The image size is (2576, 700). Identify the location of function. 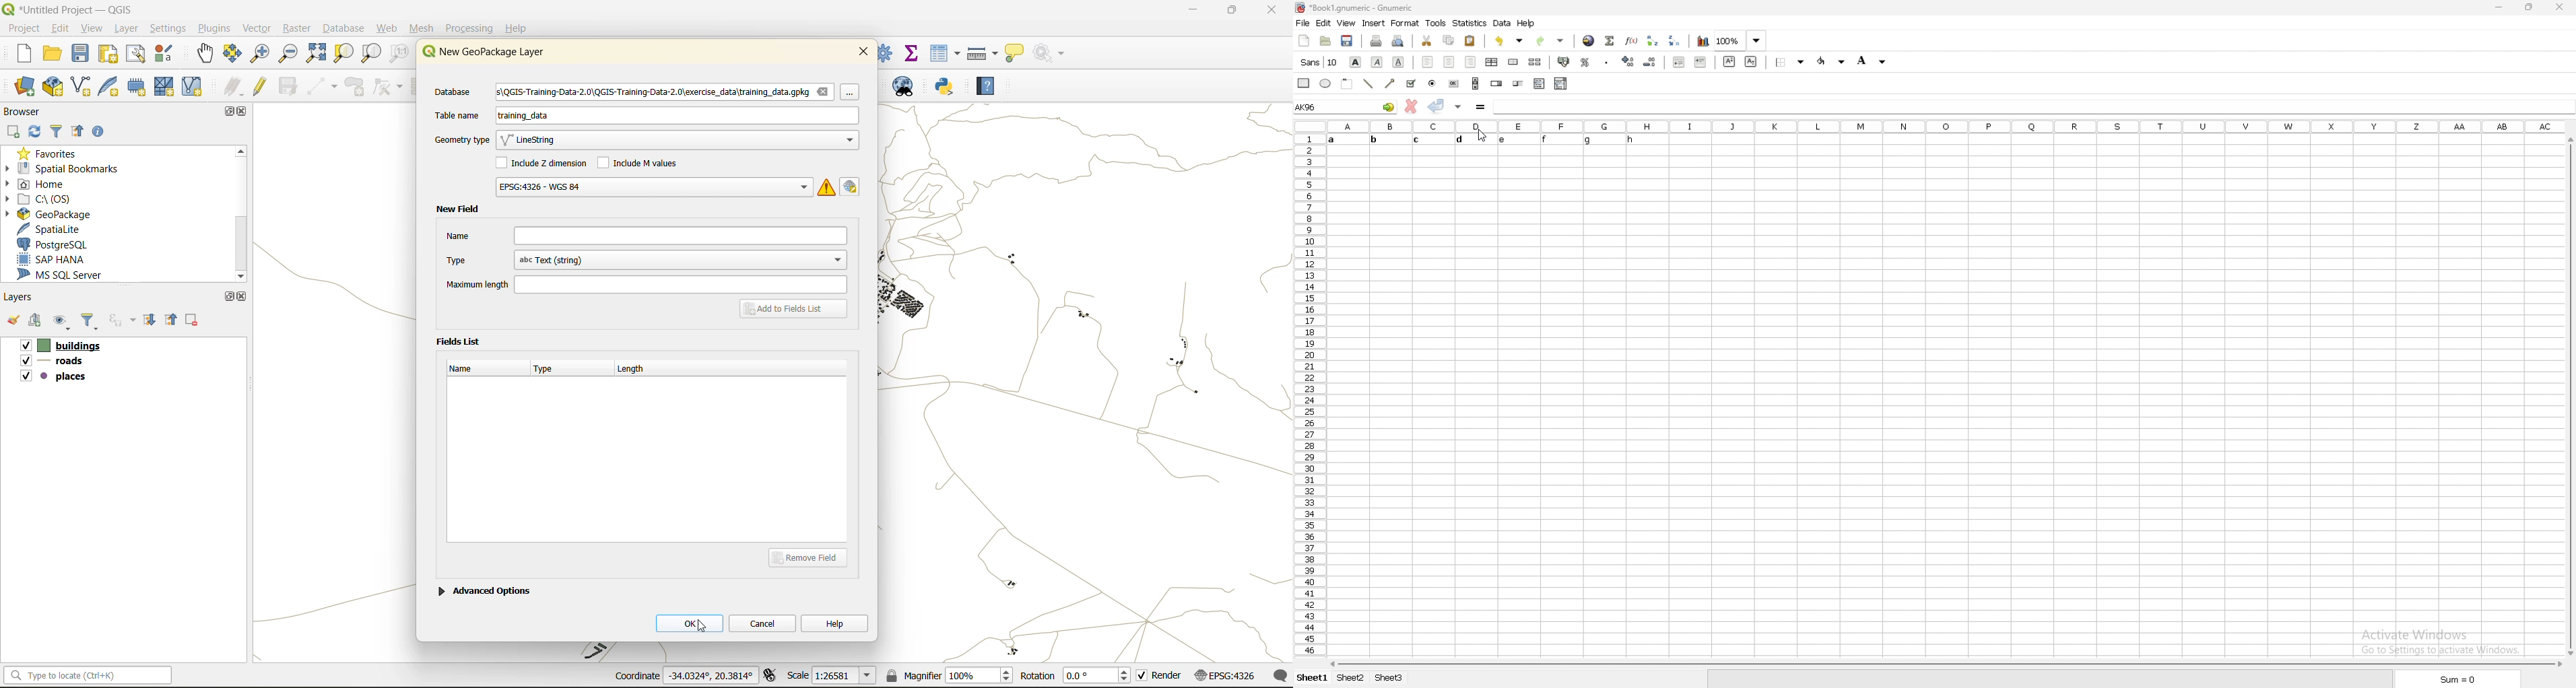
(1631, 41).